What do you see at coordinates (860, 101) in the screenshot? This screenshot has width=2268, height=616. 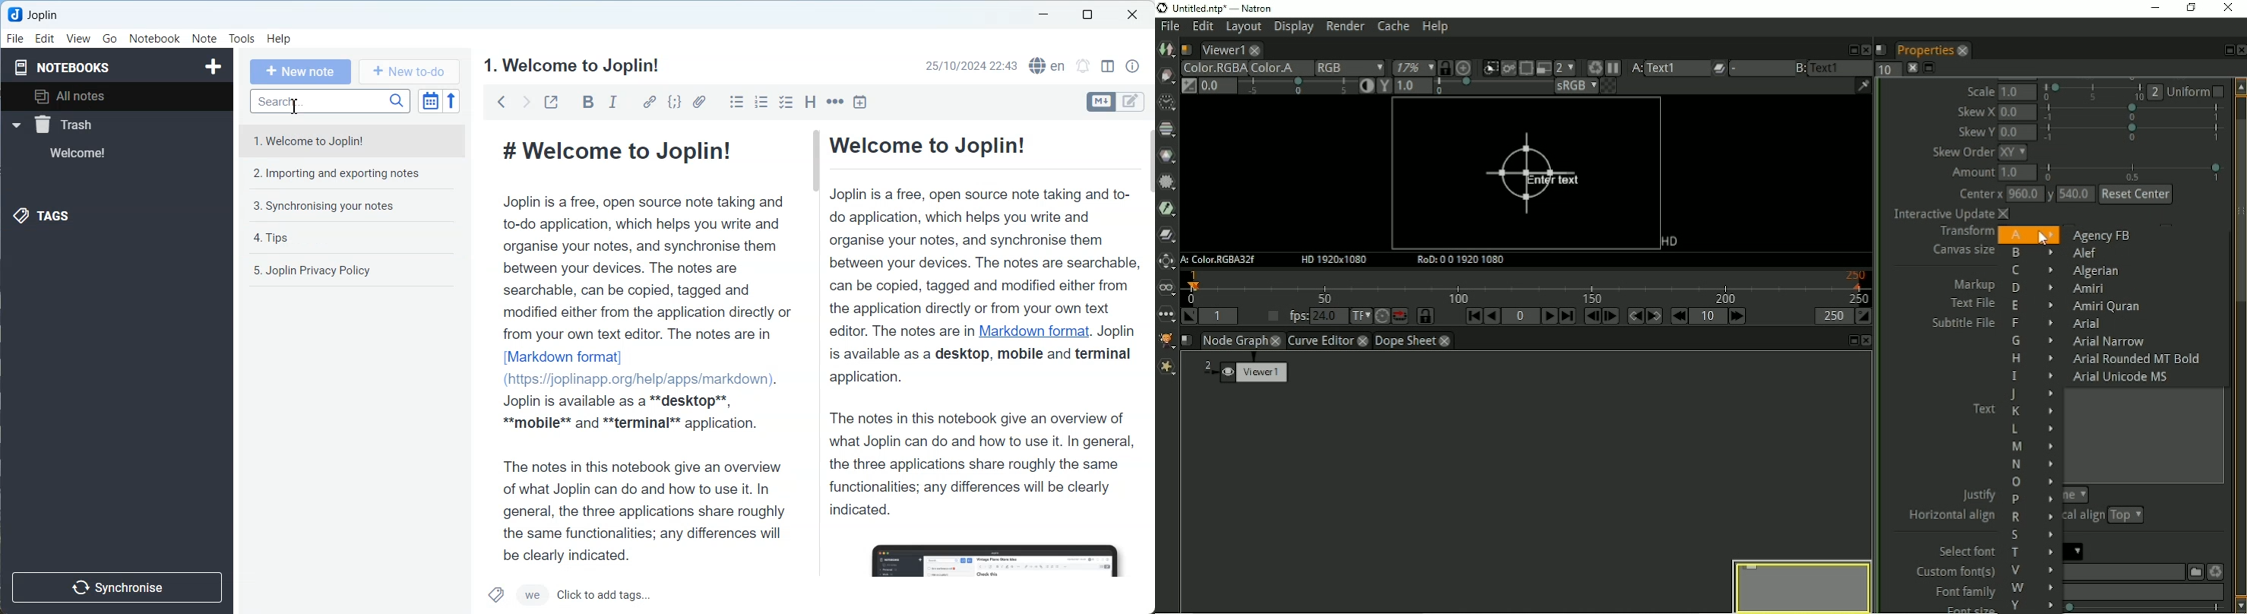 I see `Insert time` at bounding box center [860, 101].